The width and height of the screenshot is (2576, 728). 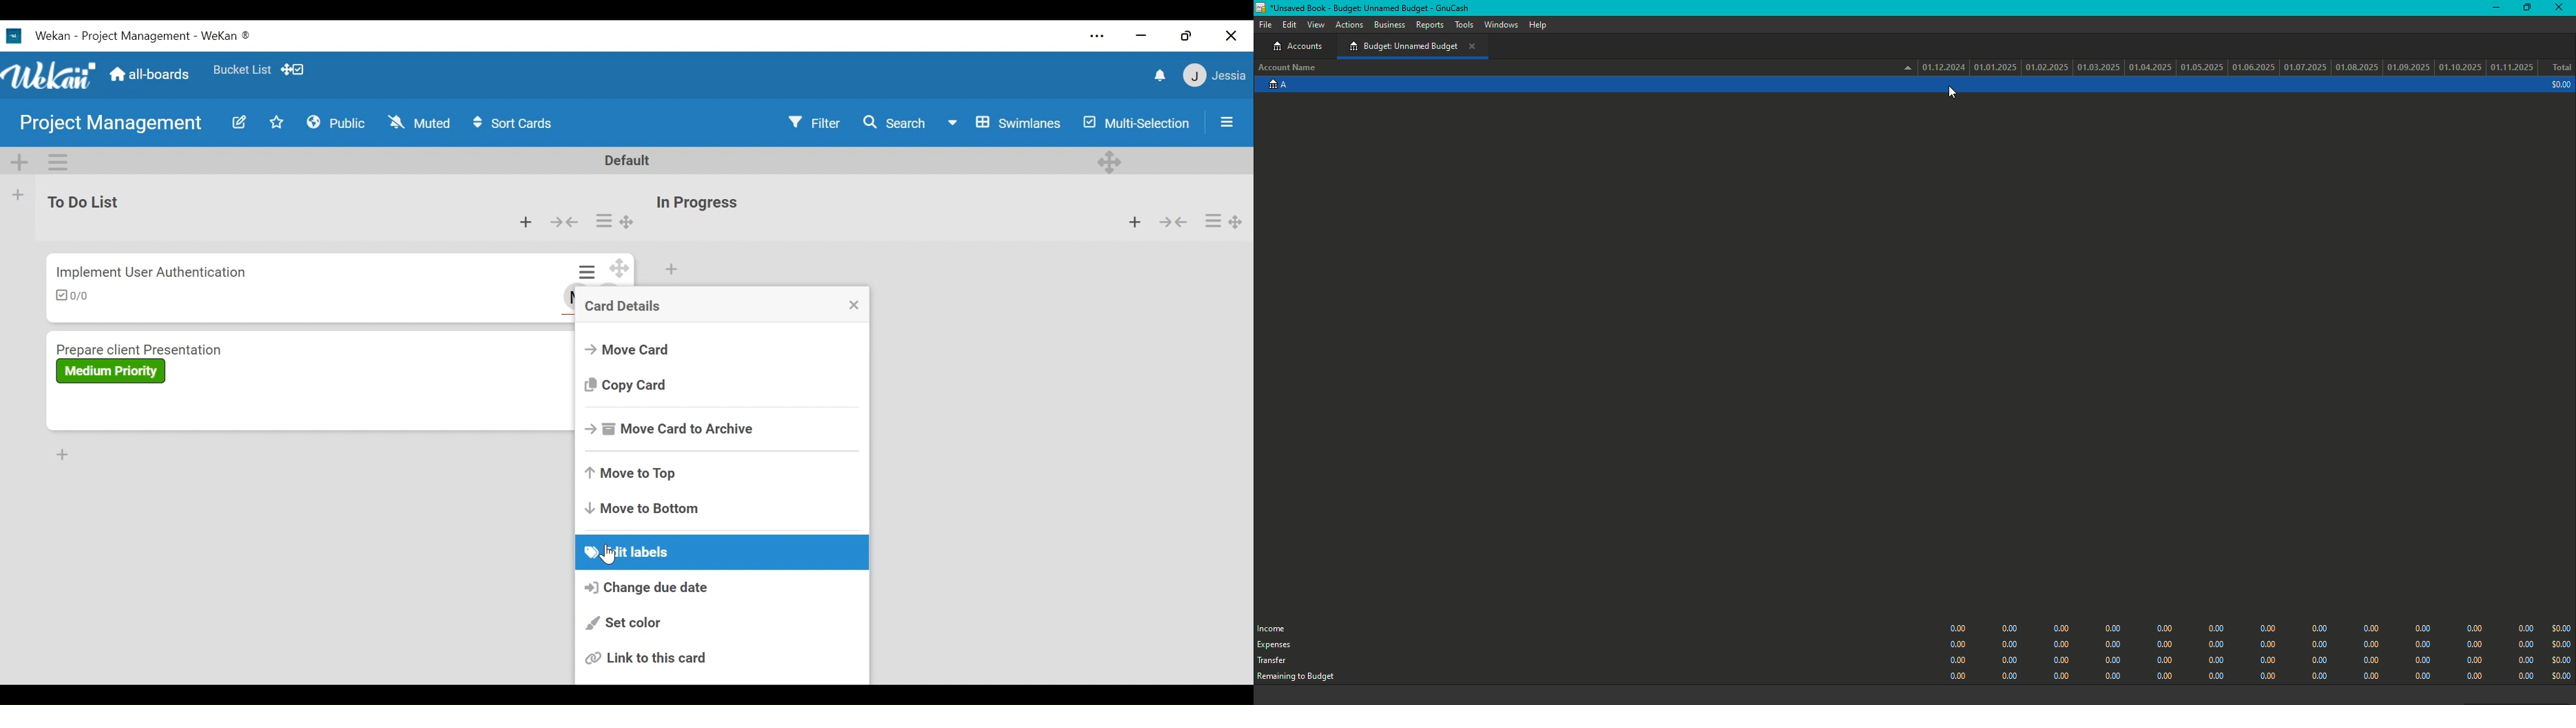 What do you see at coordinates (148, 74) in the screenshot?
I see `Home (all-boards)` at bounding box center [148, 74].